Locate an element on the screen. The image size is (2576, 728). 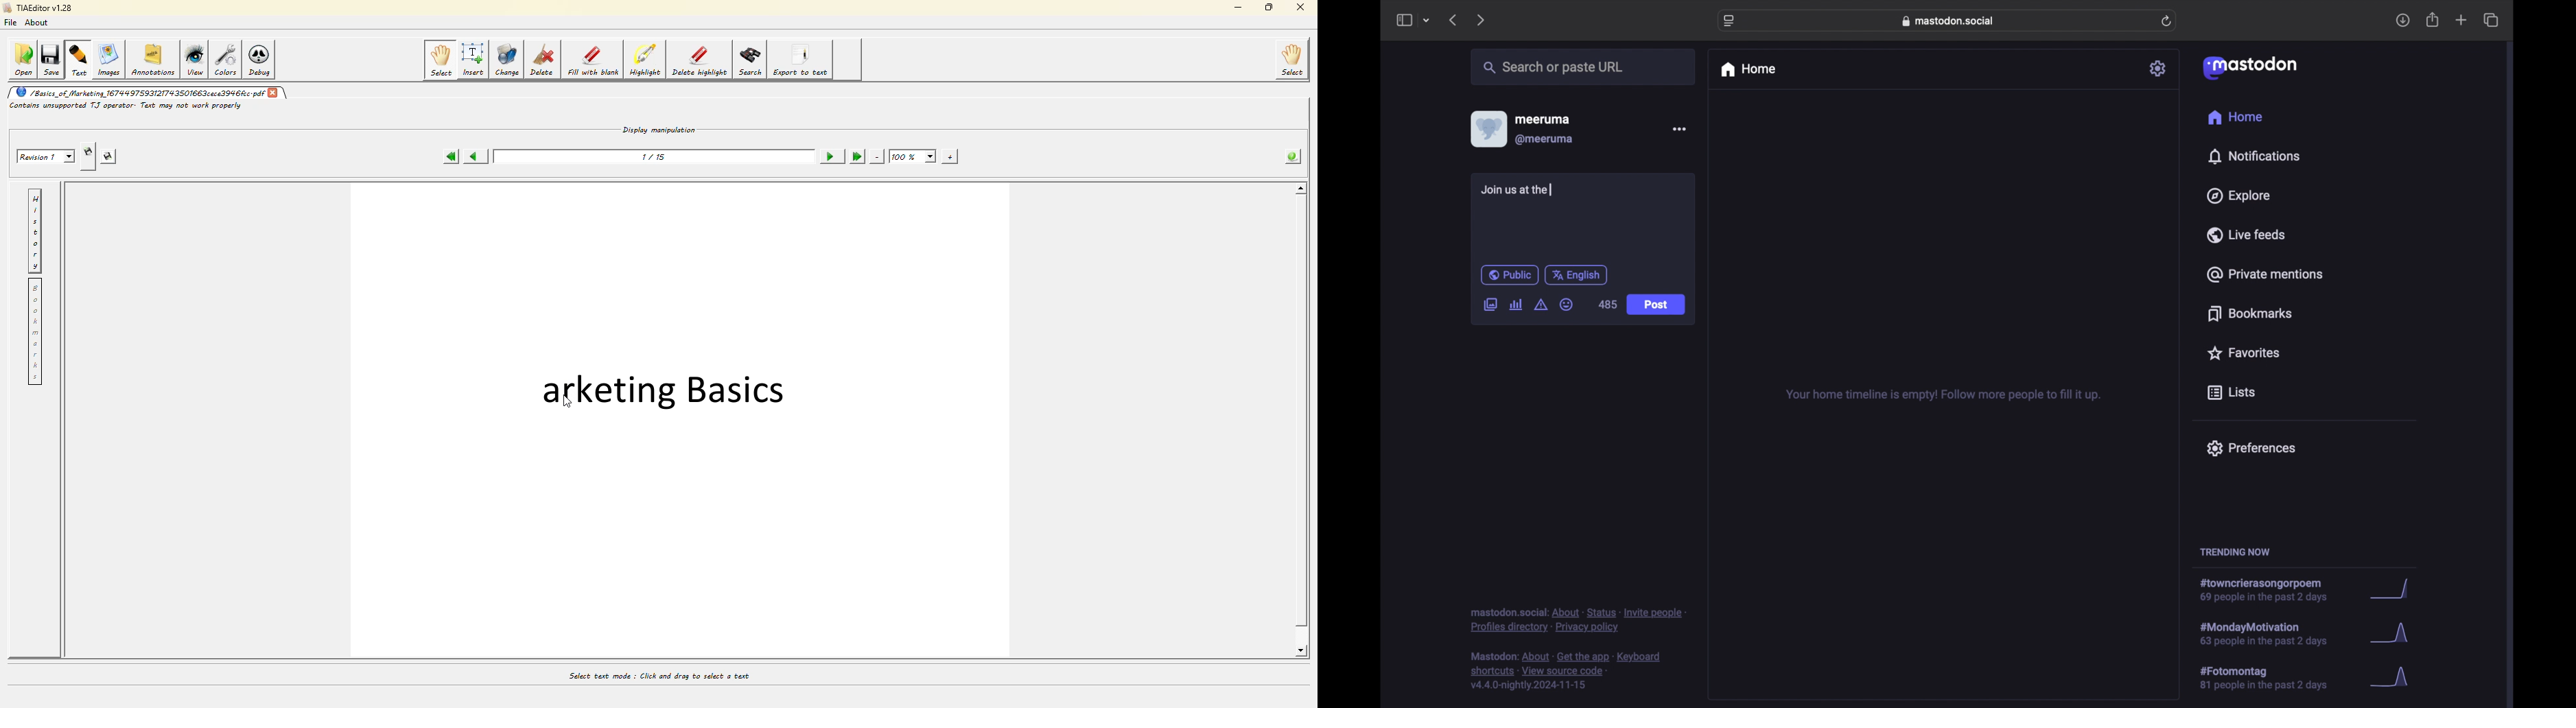
footnote is located at coordinates (1578, 620).